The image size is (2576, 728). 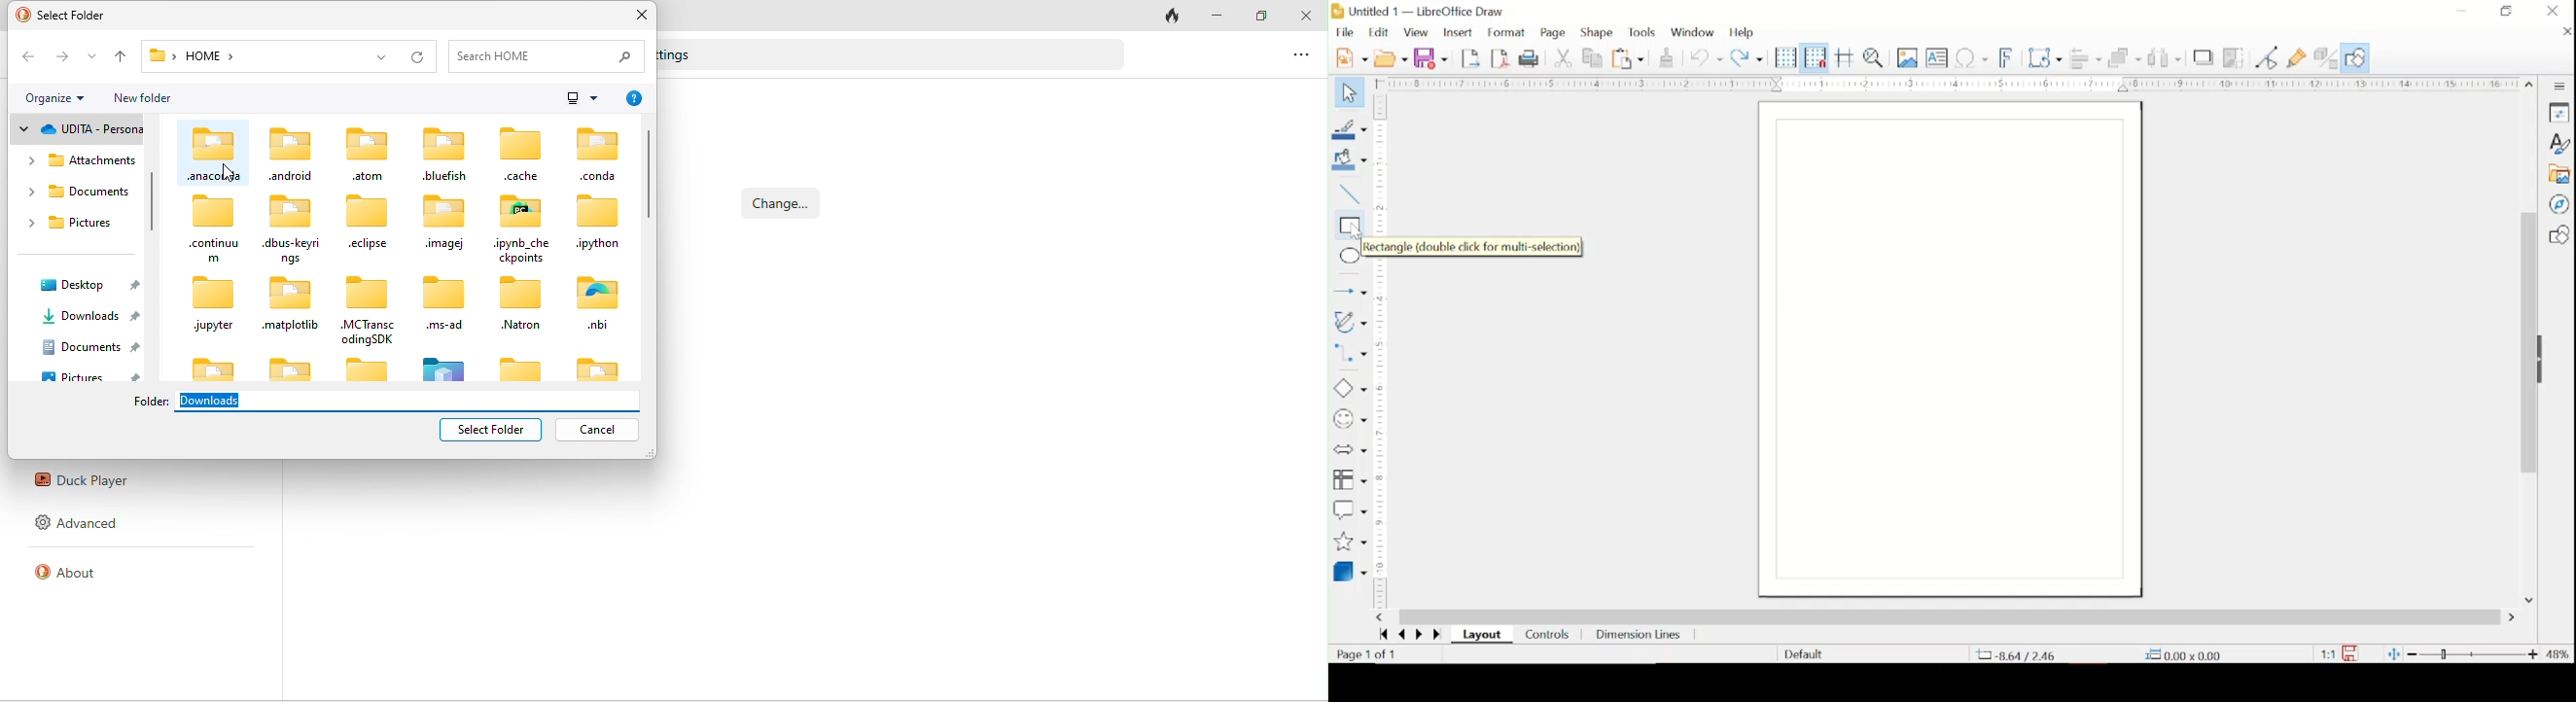 What do you see at coordinates (521, 304) in the screenshot?
I see `.Natron` at bounding box center [521, 304].